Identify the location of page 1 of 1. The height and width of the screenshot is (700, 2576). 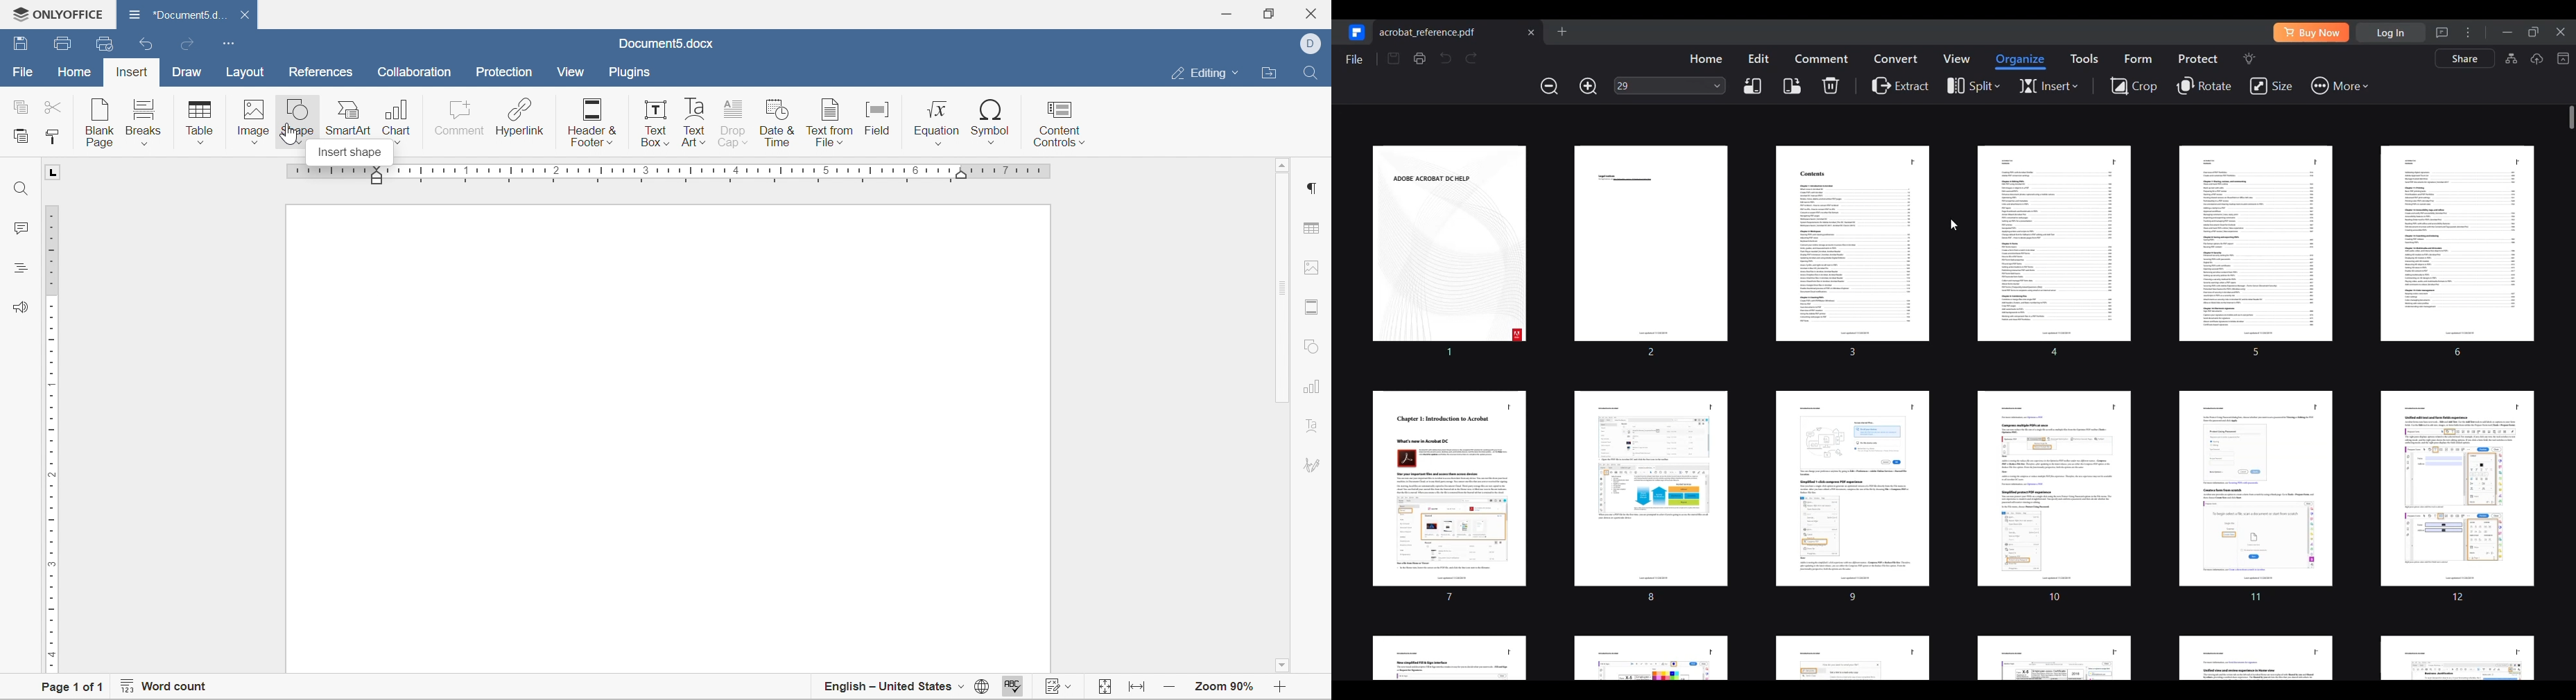
(69, 688).